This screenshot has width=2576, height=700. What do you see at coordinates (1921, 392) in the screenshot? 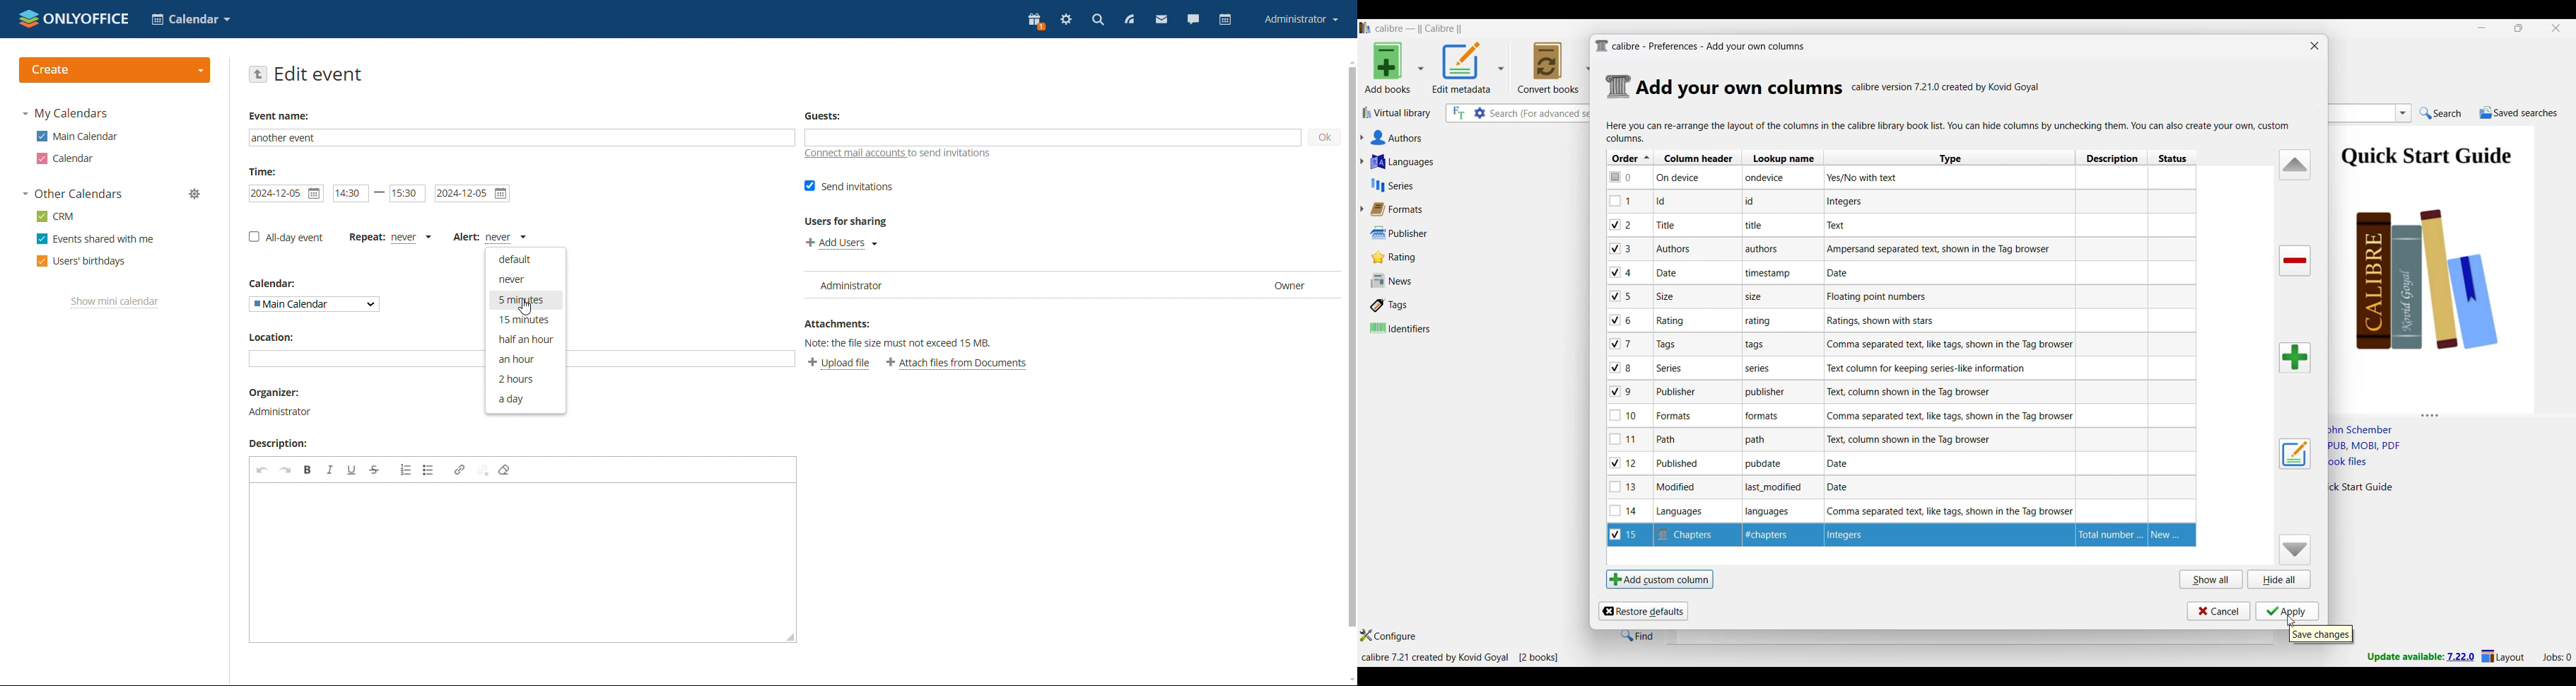
I see `Explanation` at bounding box center [1921, 392].